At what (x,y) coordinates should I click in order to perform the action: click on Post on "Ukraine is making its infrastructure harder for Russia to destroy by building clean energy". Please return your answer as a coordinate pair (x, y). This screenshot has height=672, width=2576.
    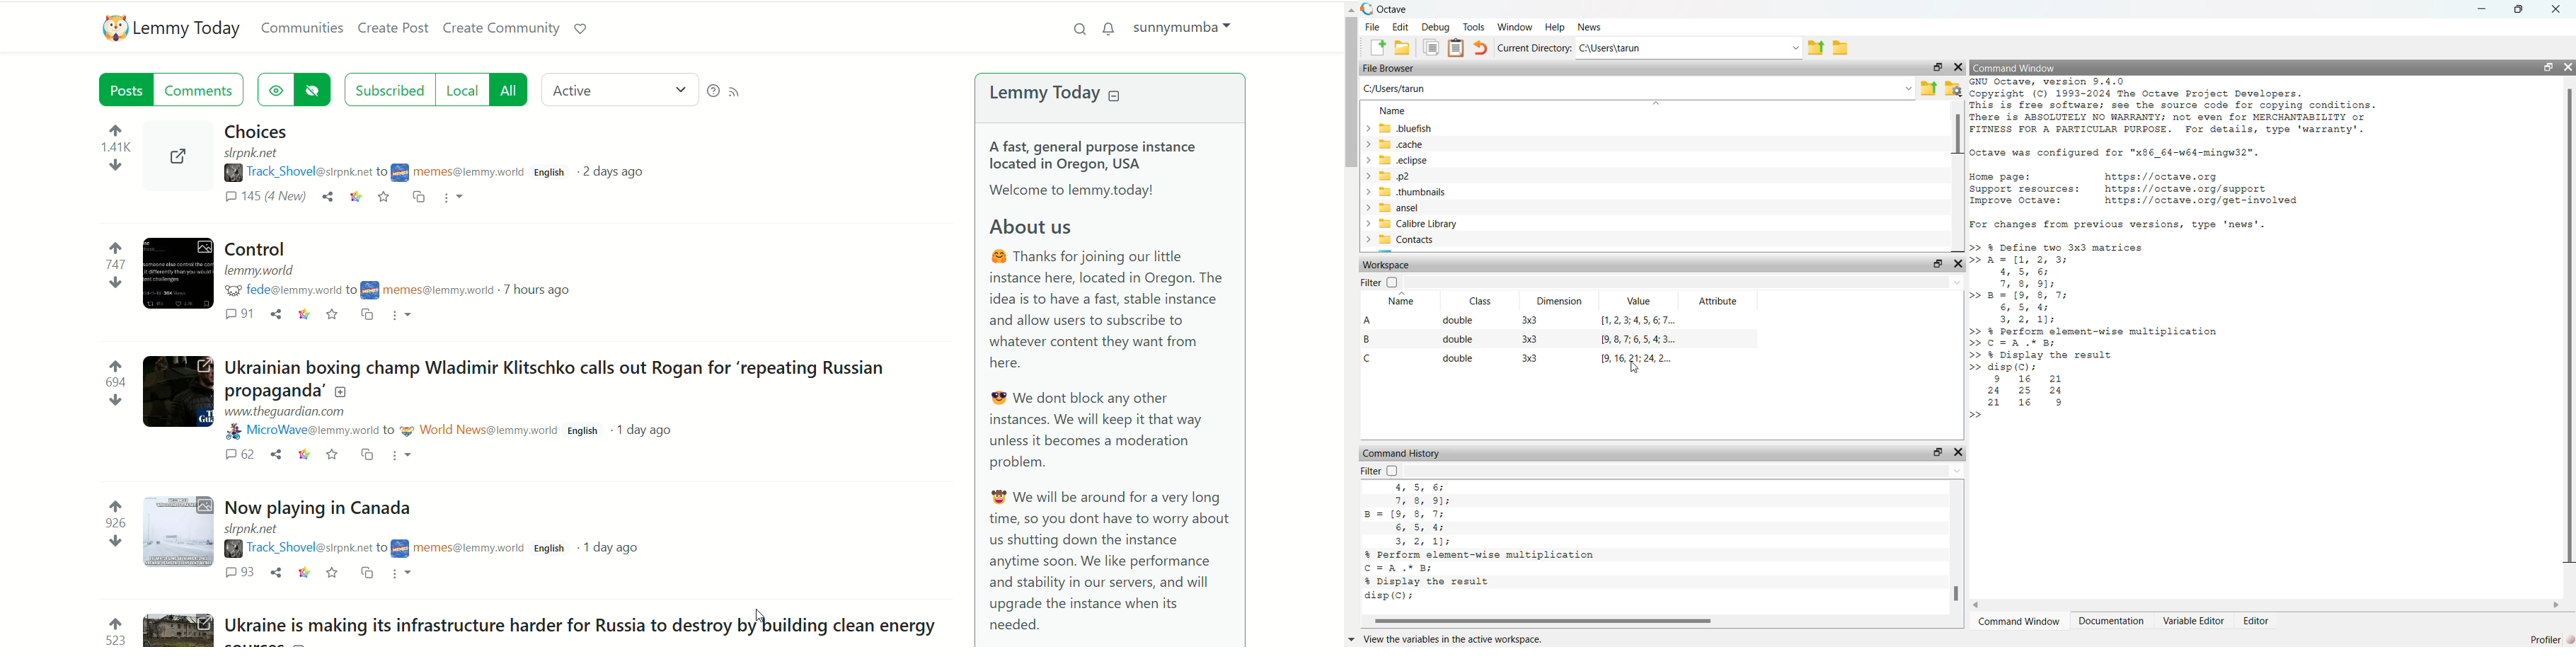
    Looking at the image, I should click on (581, 624).